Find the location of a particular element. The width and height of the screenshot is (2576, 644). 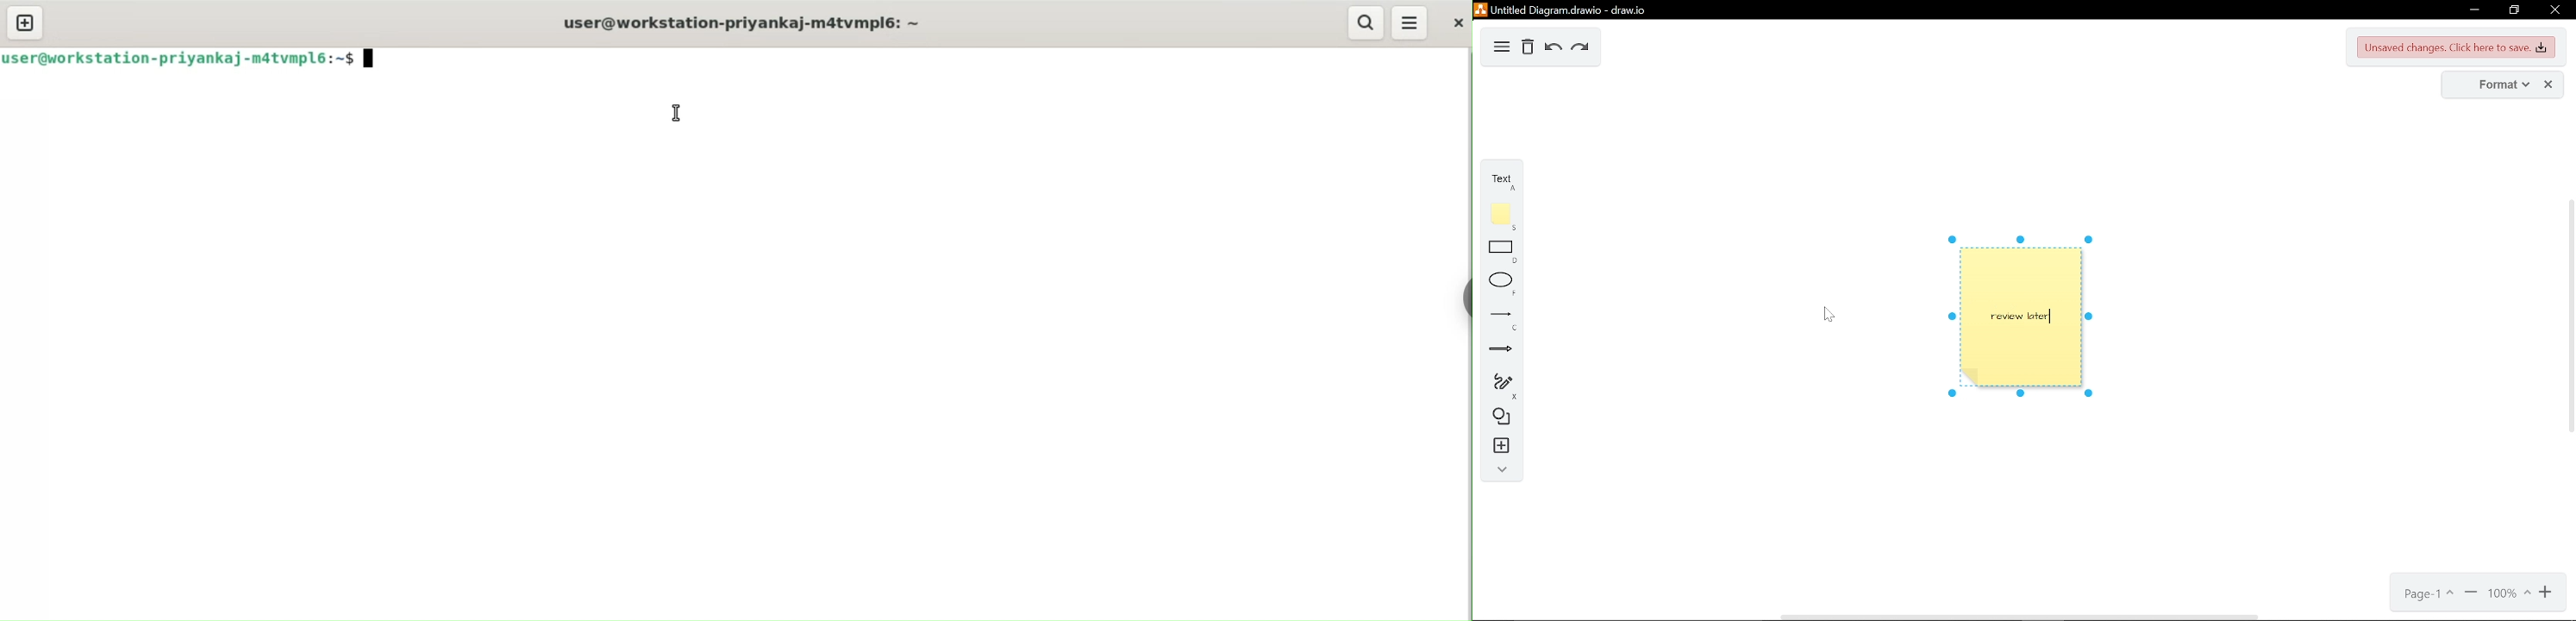

rectangle is located at coordinates (1502, 254).